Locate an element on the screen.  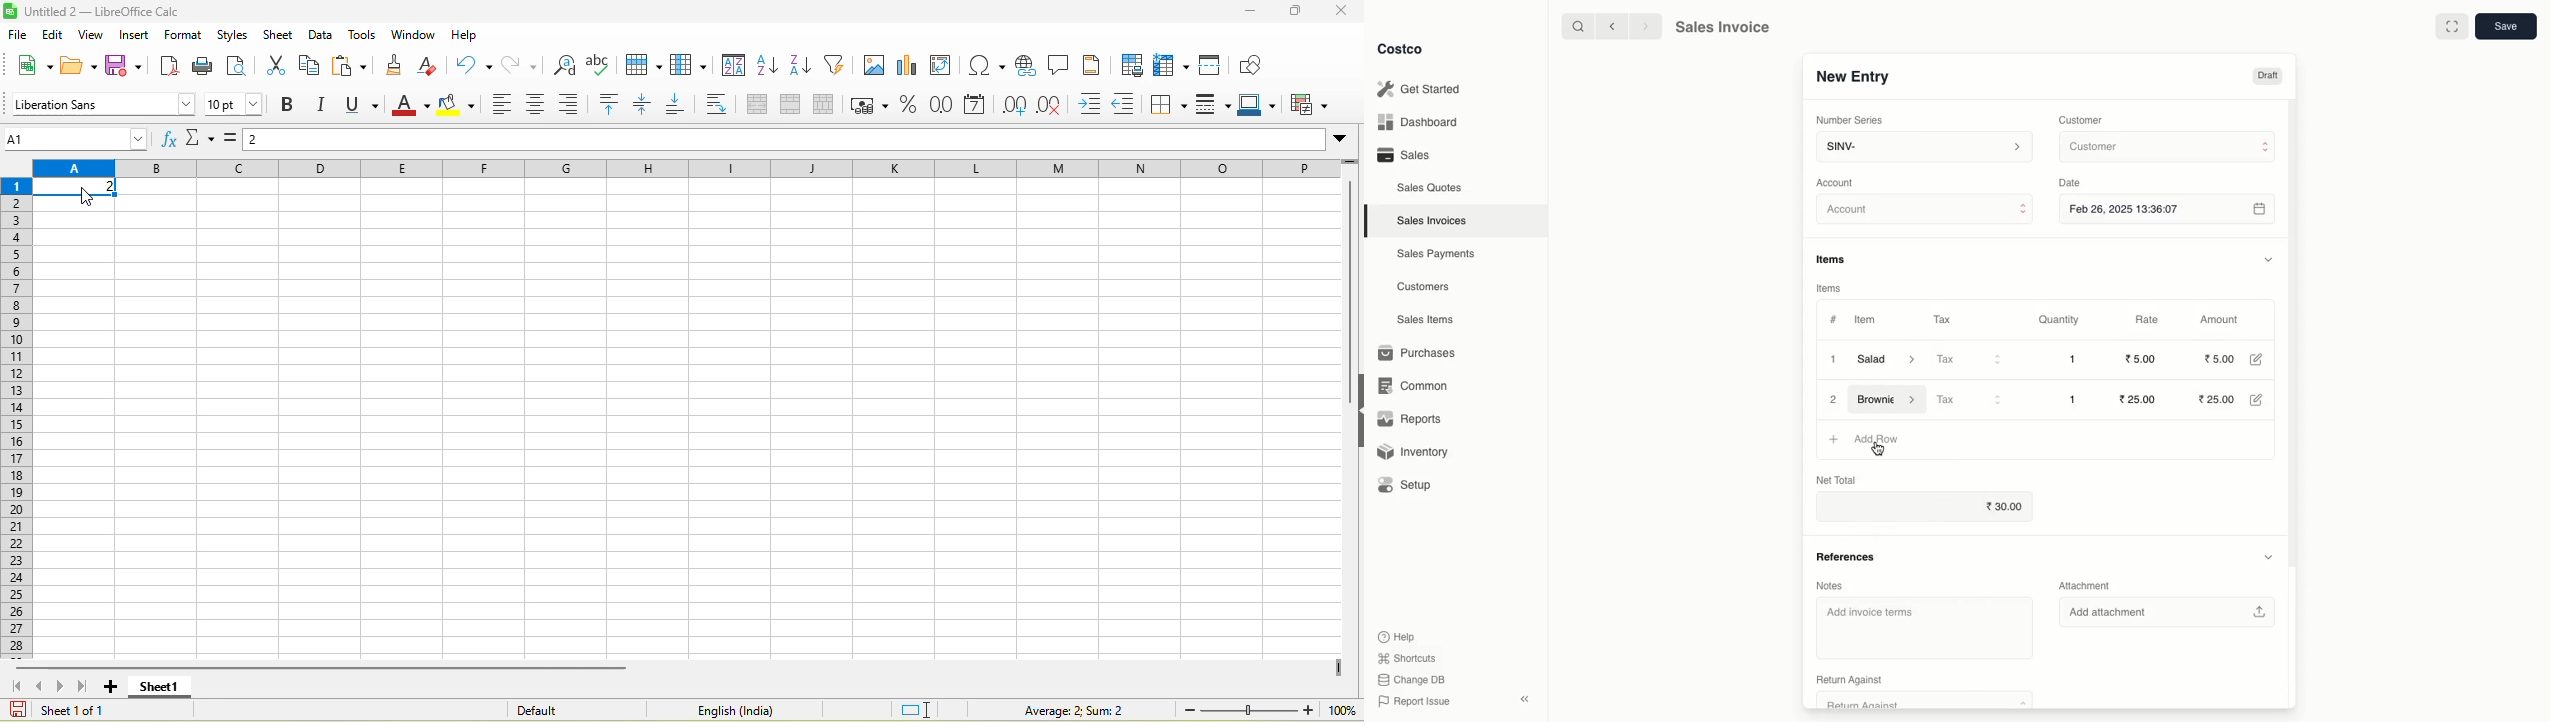
Shortcuts is located at coordinates (1406, 659).